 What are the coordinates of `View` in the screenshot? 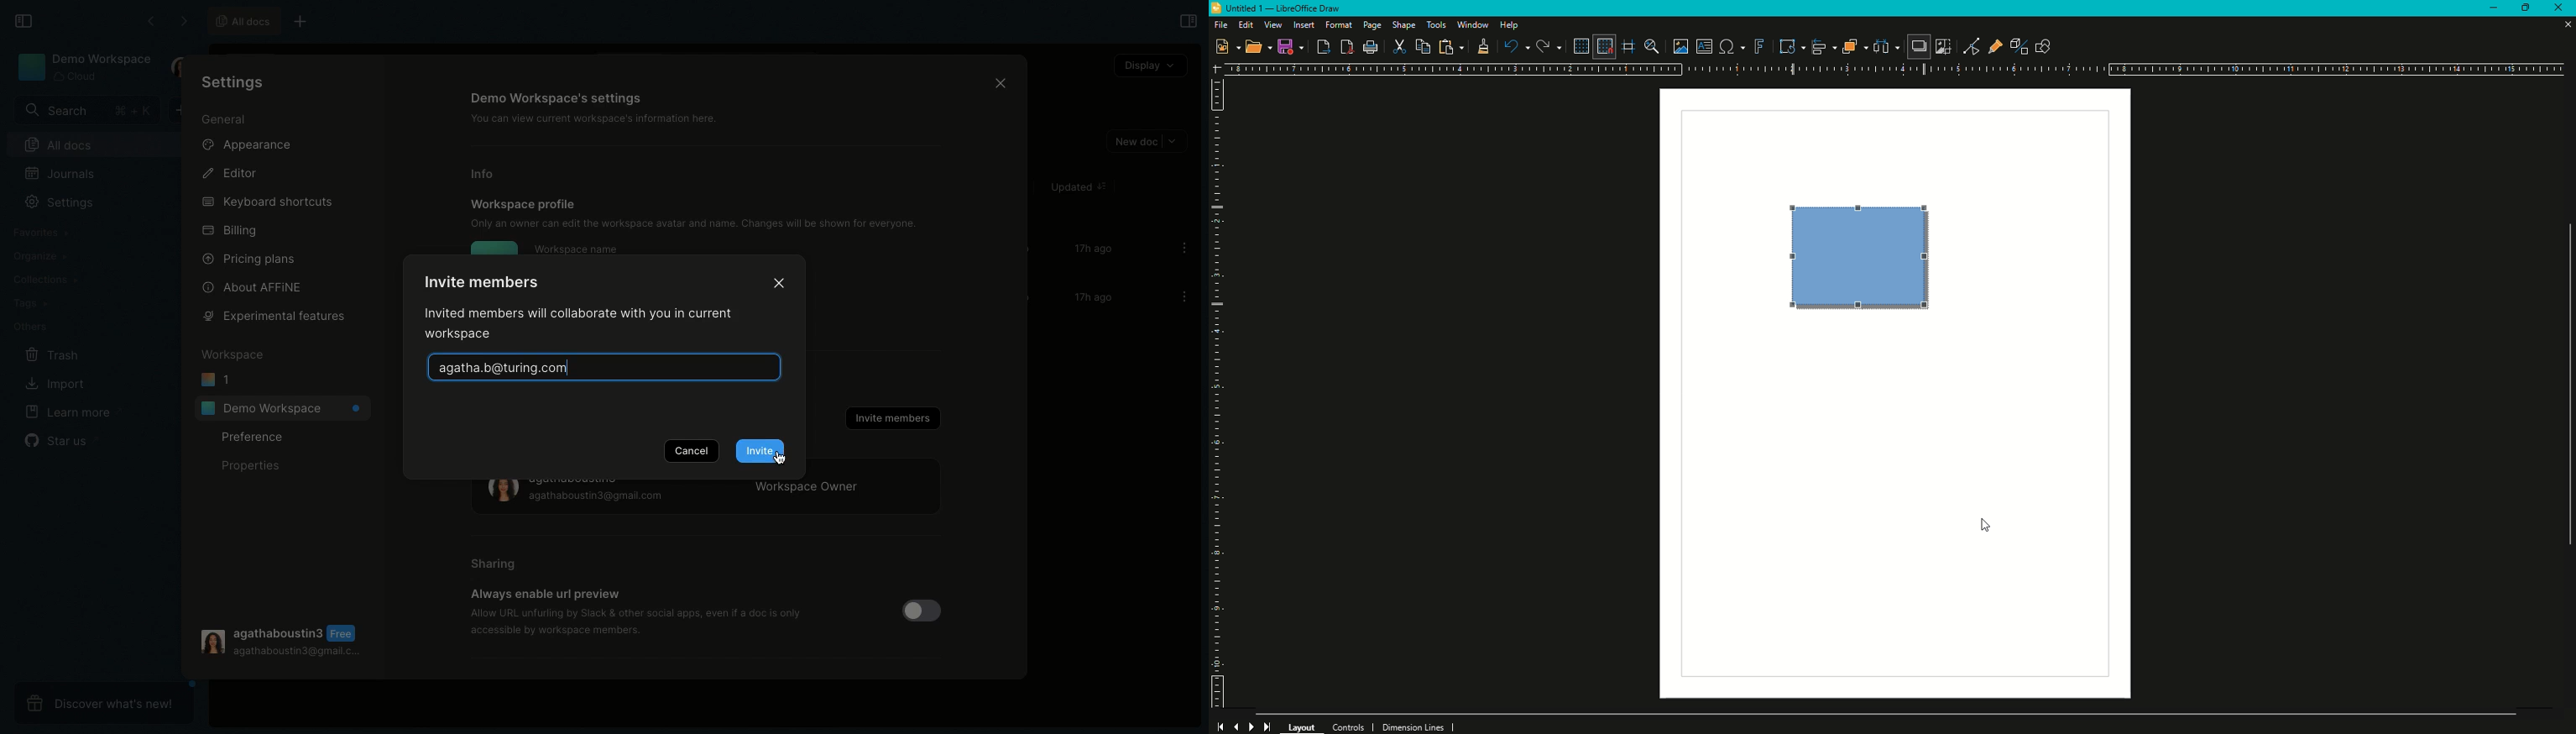 It's located at (1273, 25).